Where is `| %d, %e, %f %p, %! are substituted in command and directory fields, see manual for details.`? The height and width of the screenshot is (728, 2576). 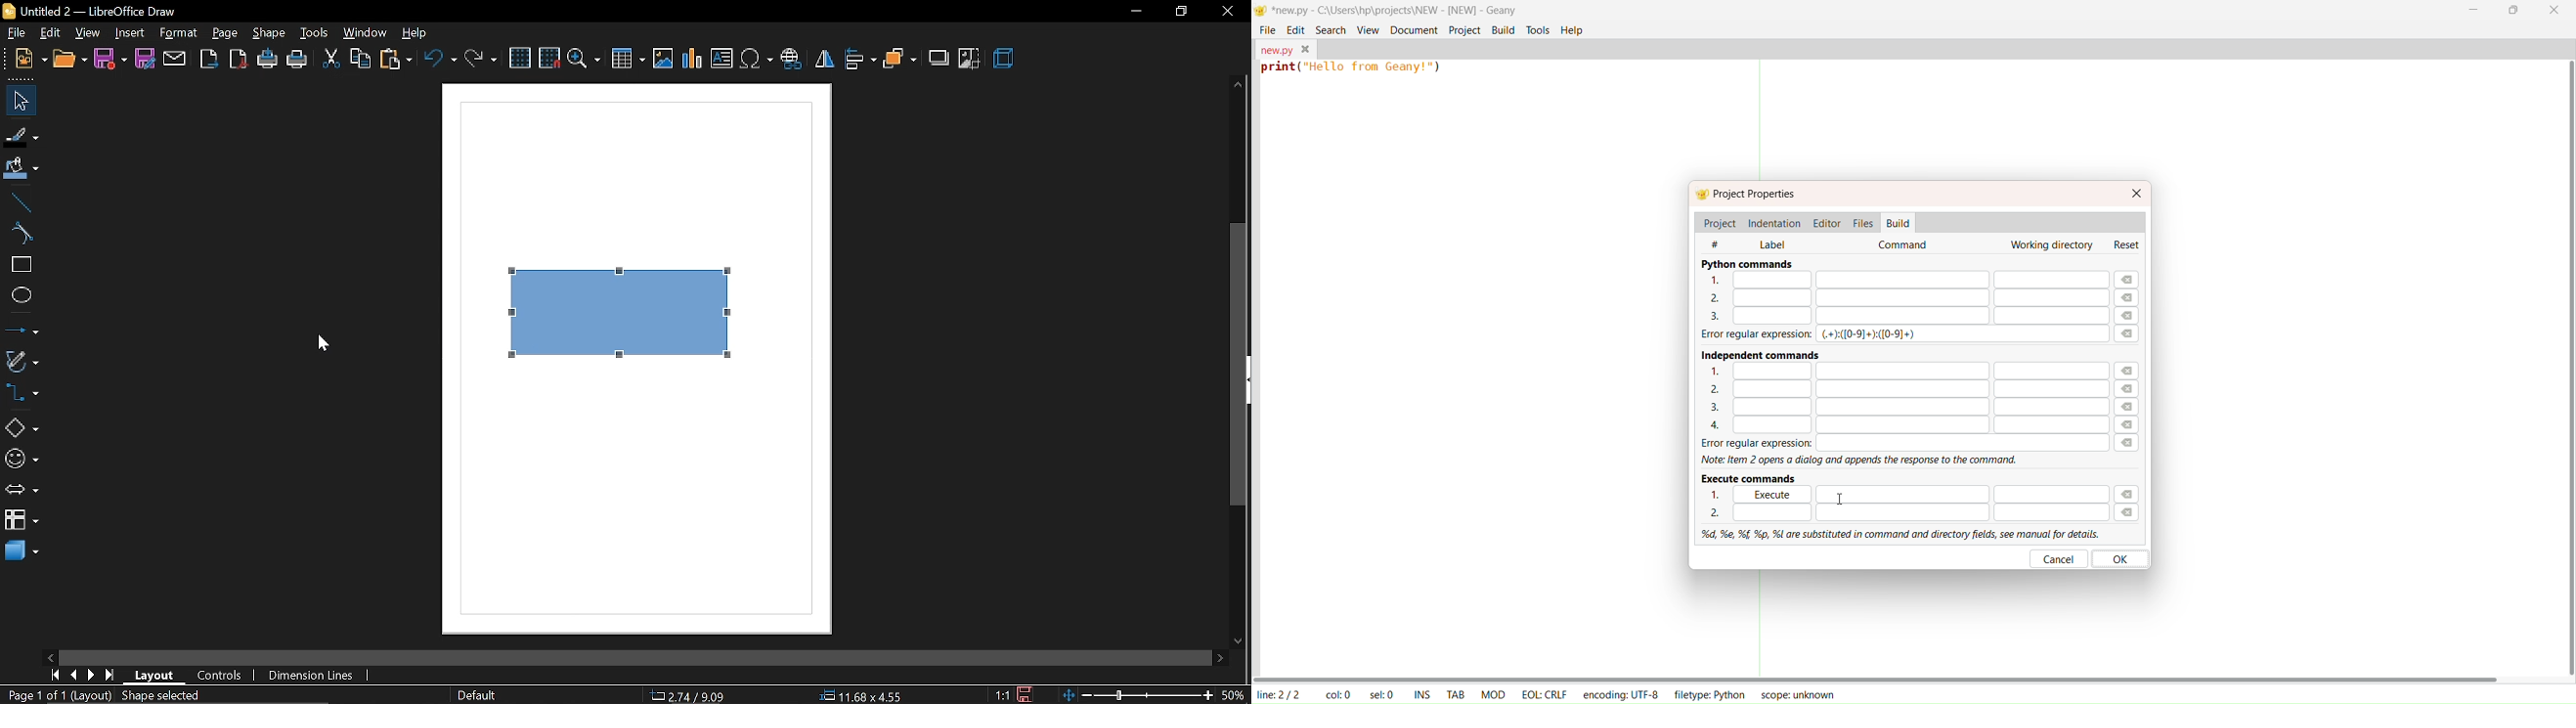 | %d, %e, %f %p, %! are substituted in command and directory fields, see manual for details. is located at coordinates (1896, 532).